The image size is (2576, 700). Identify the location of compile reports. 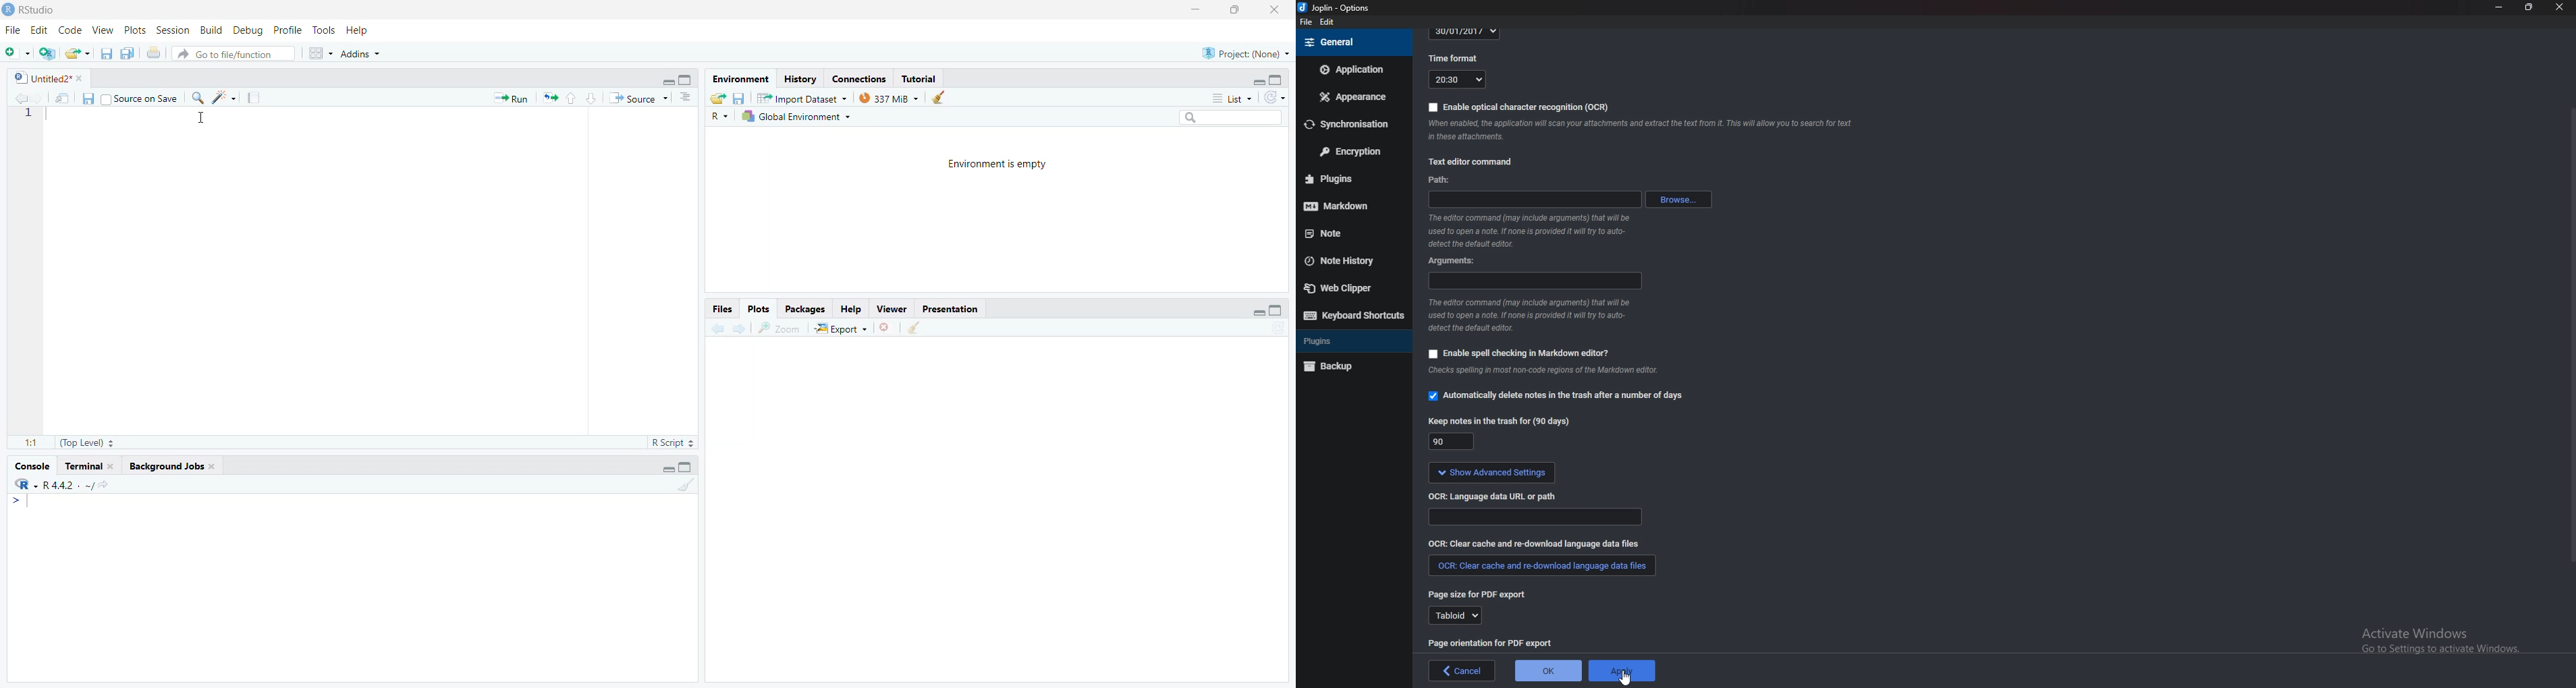
(256, 99).